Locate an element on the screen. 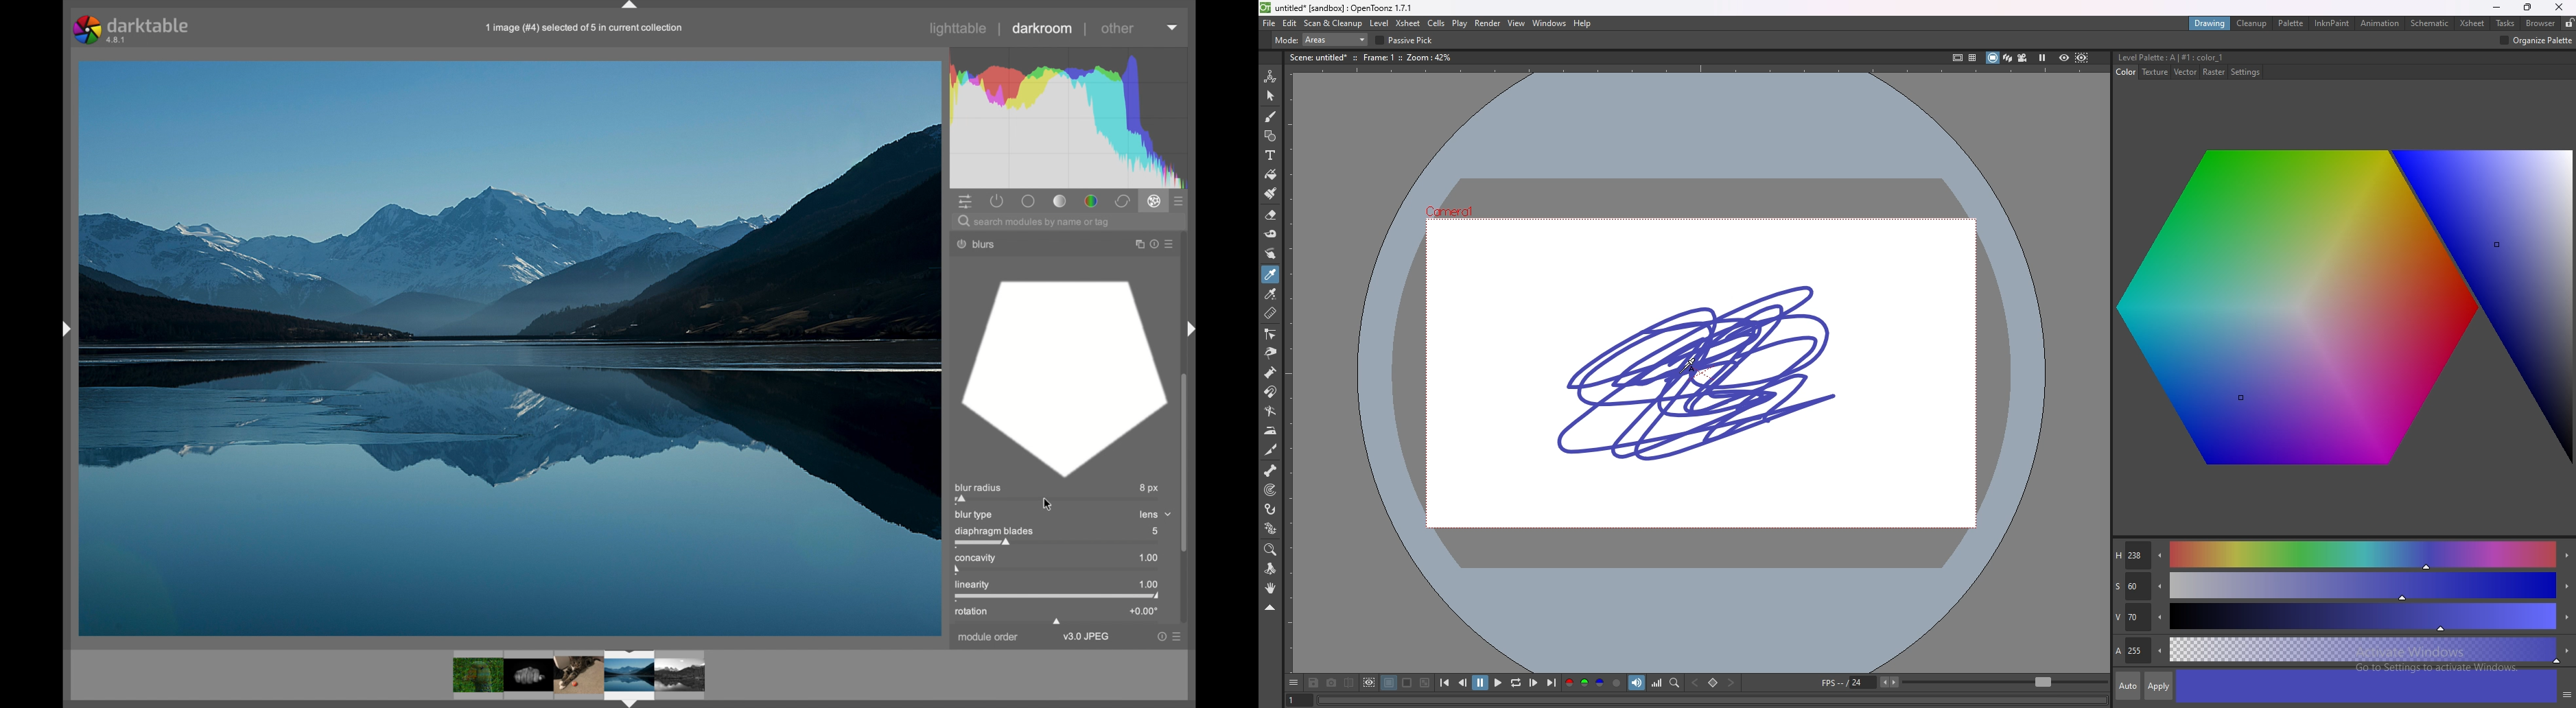  alpha channel is located at coordinates (1617, 683).